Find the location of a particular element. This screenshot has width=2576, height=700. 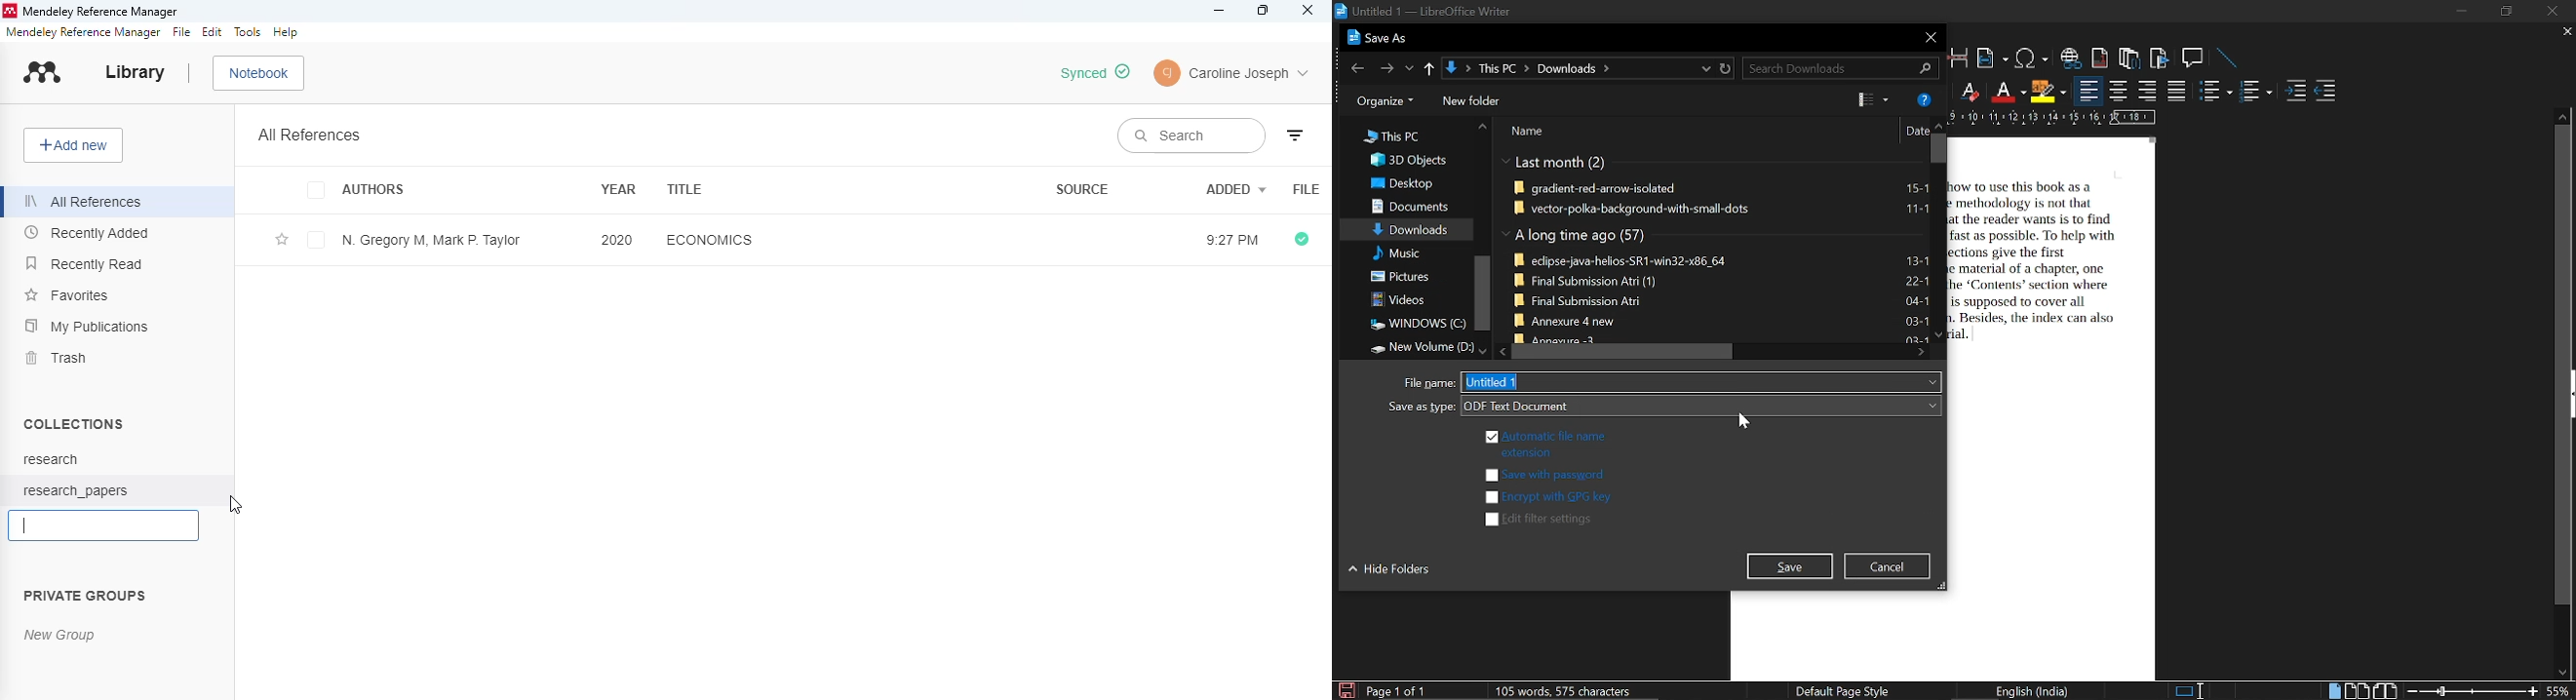

WINDOWS (C) is located at coordinates (1415, 324).